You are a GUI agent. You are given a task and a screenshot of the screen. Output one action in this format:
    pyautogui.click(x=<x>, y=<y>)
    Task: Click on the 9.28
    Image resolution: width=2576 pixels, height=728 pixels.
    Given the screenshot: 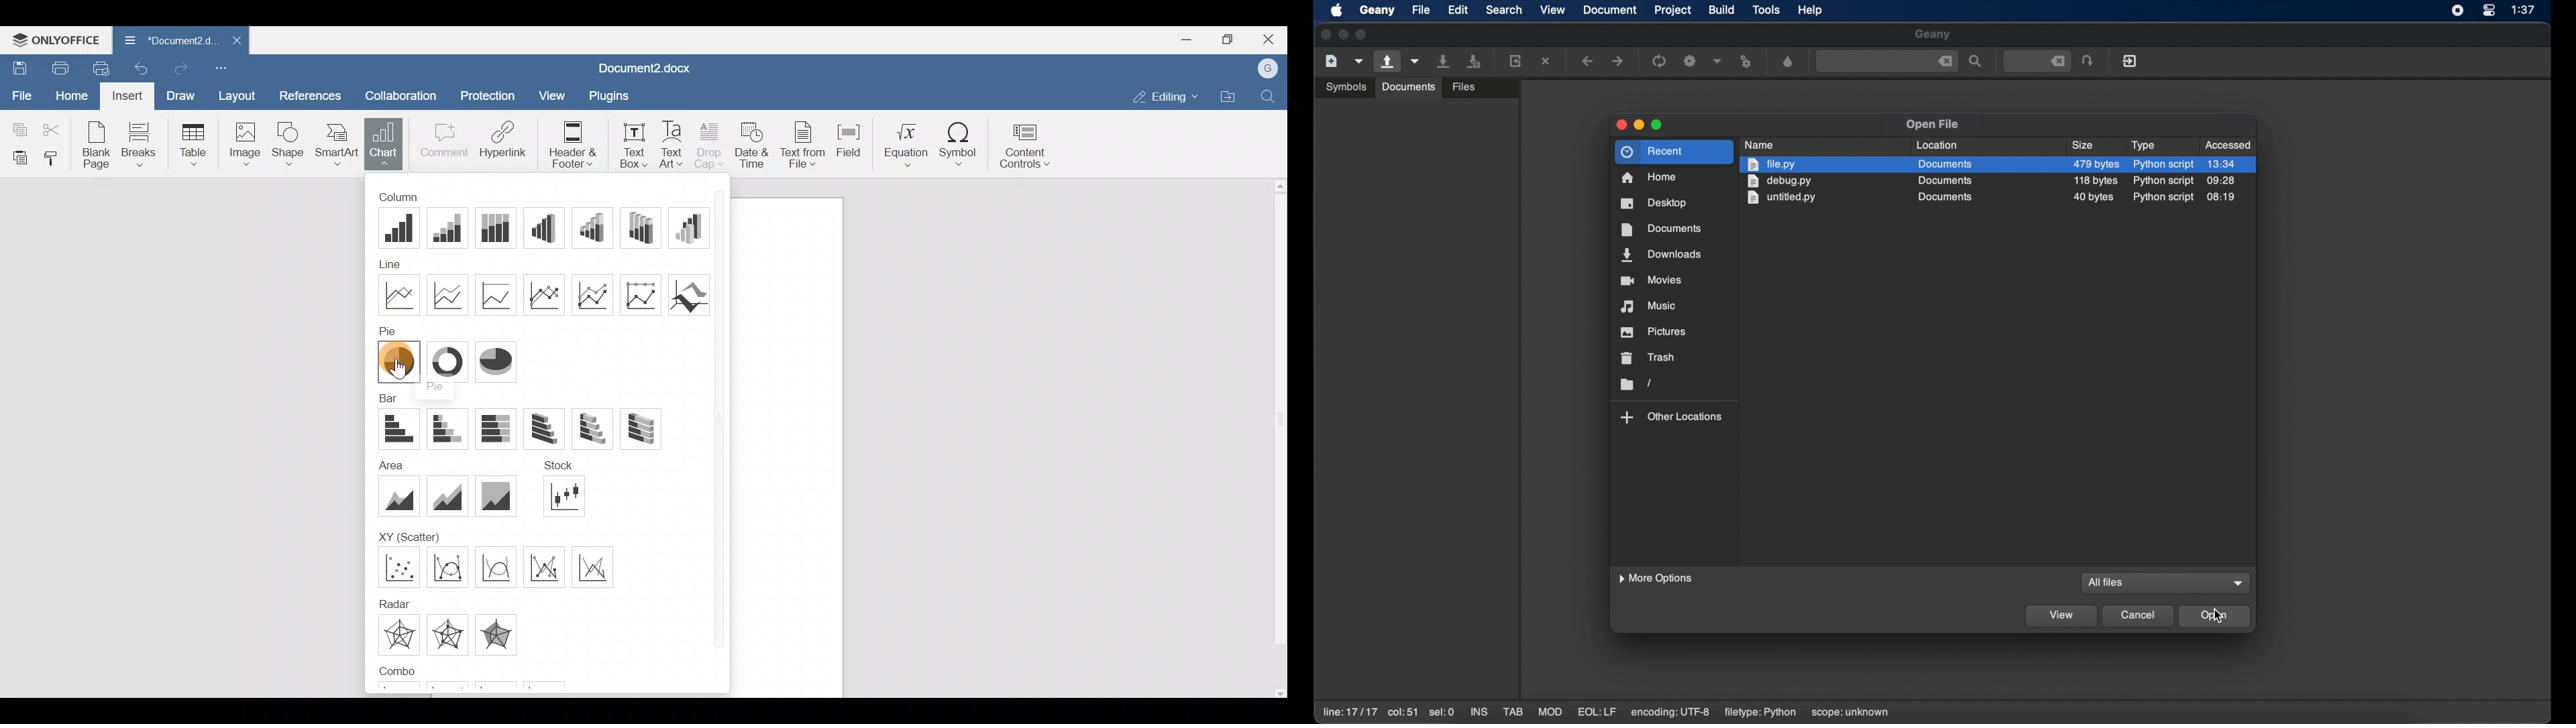 What is the action you would take?
    pyautogui.click(x=2221, y=180)
    